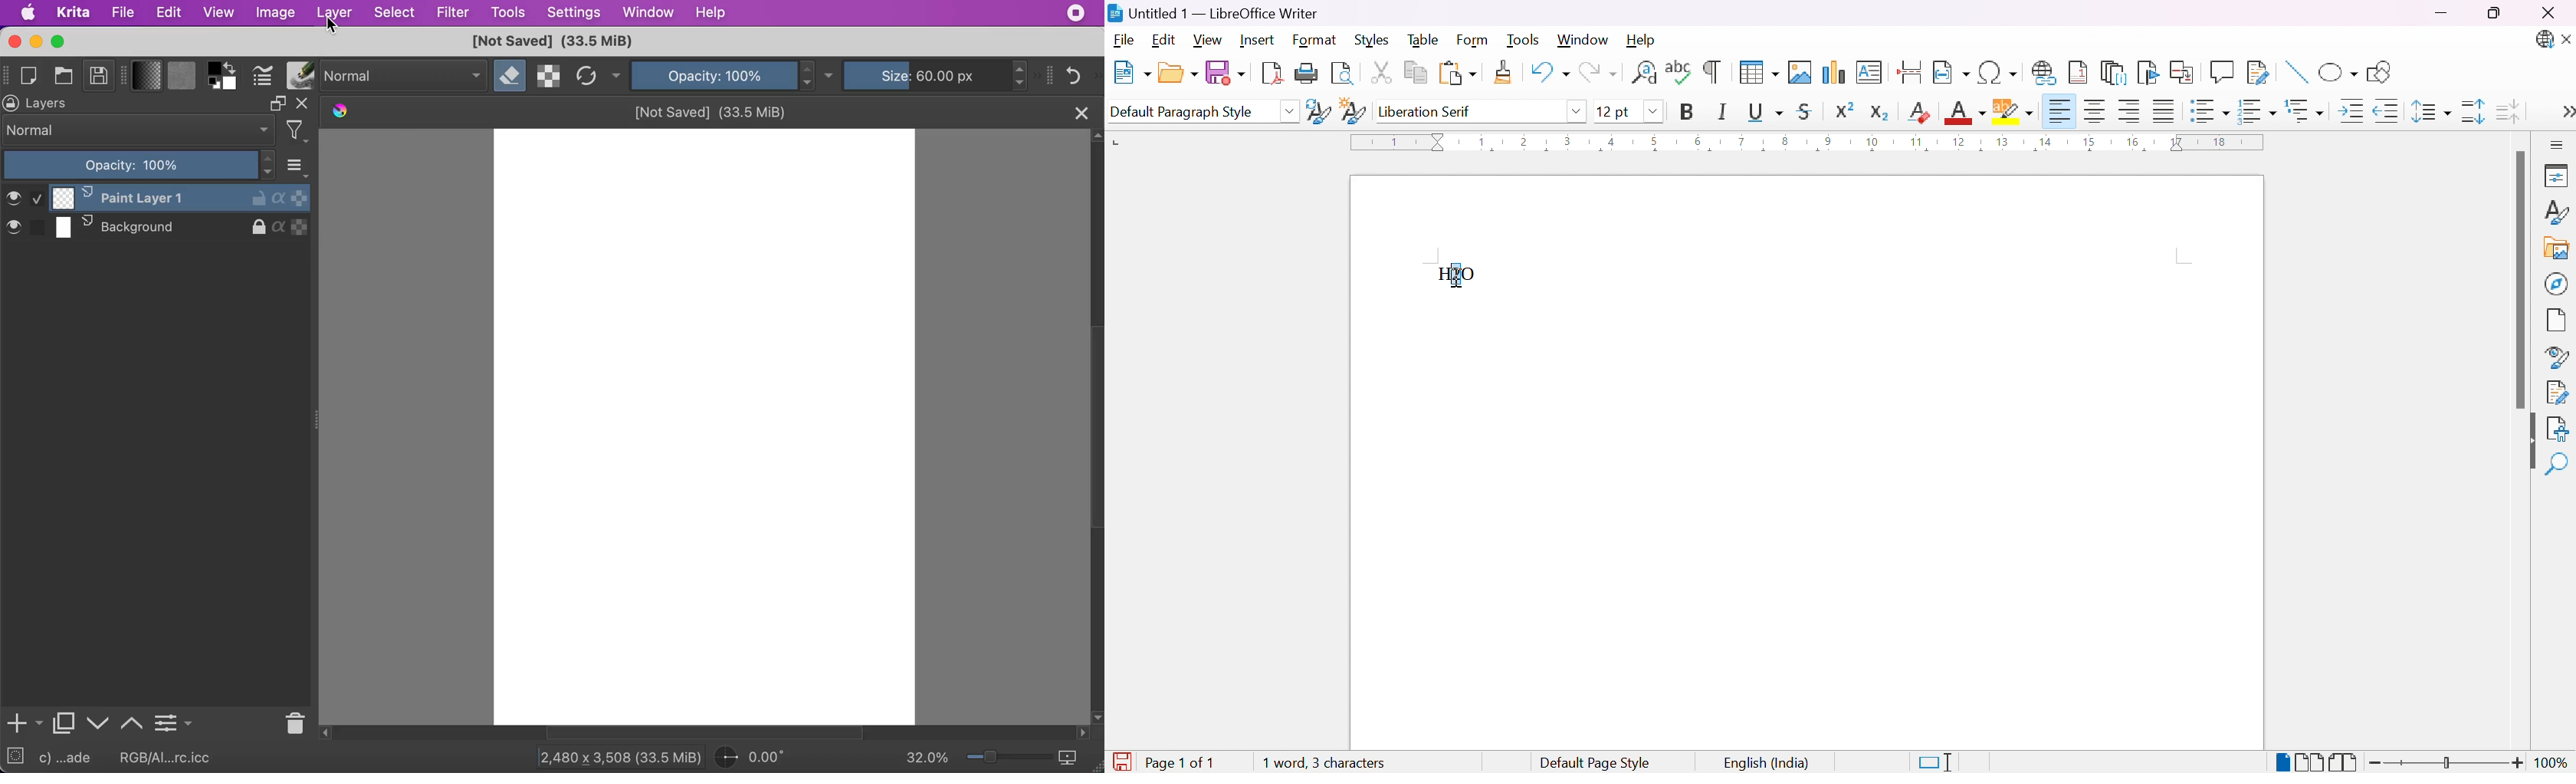 The height and width of the screenshot is (784, 2576). What do you see at coordinates (2558, 175) in the screenshot?
I see `Properties` at bounding box center [2558, 175].